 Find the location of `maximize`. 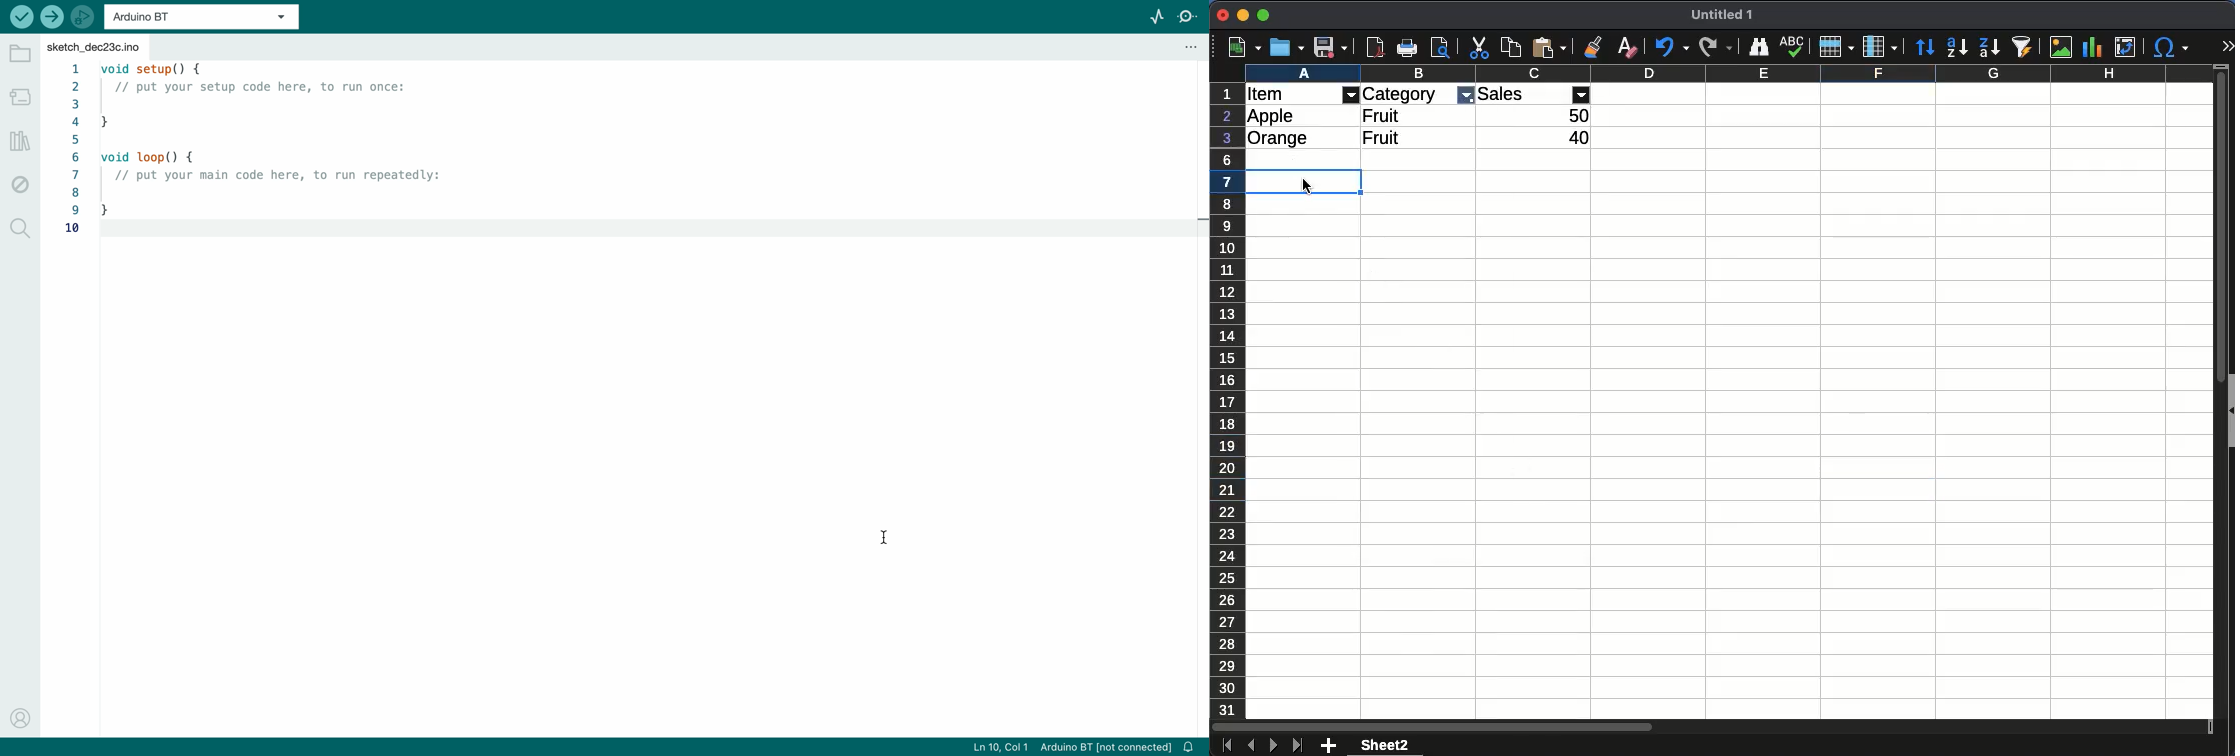

maximize is located at coordinates (1262, 15).